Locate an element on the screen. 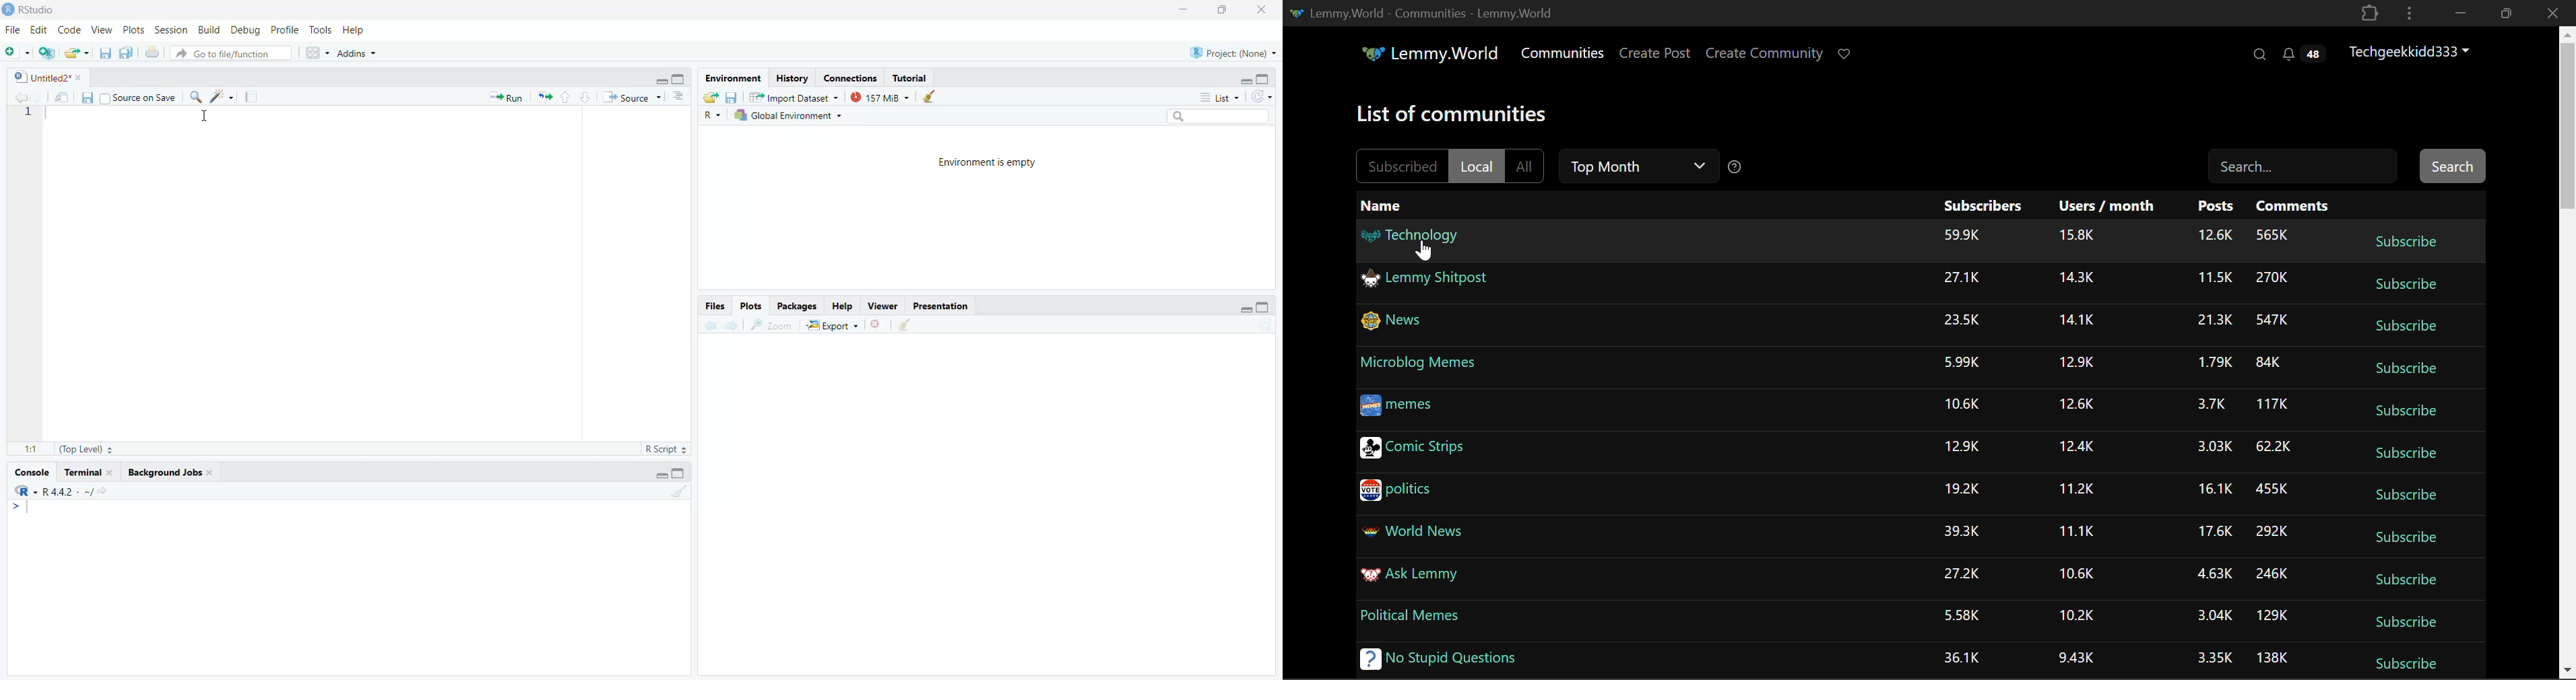 The height and width of the screenshot is (700, 2576). Lemmy.World is located at coordinates (1432, 55).